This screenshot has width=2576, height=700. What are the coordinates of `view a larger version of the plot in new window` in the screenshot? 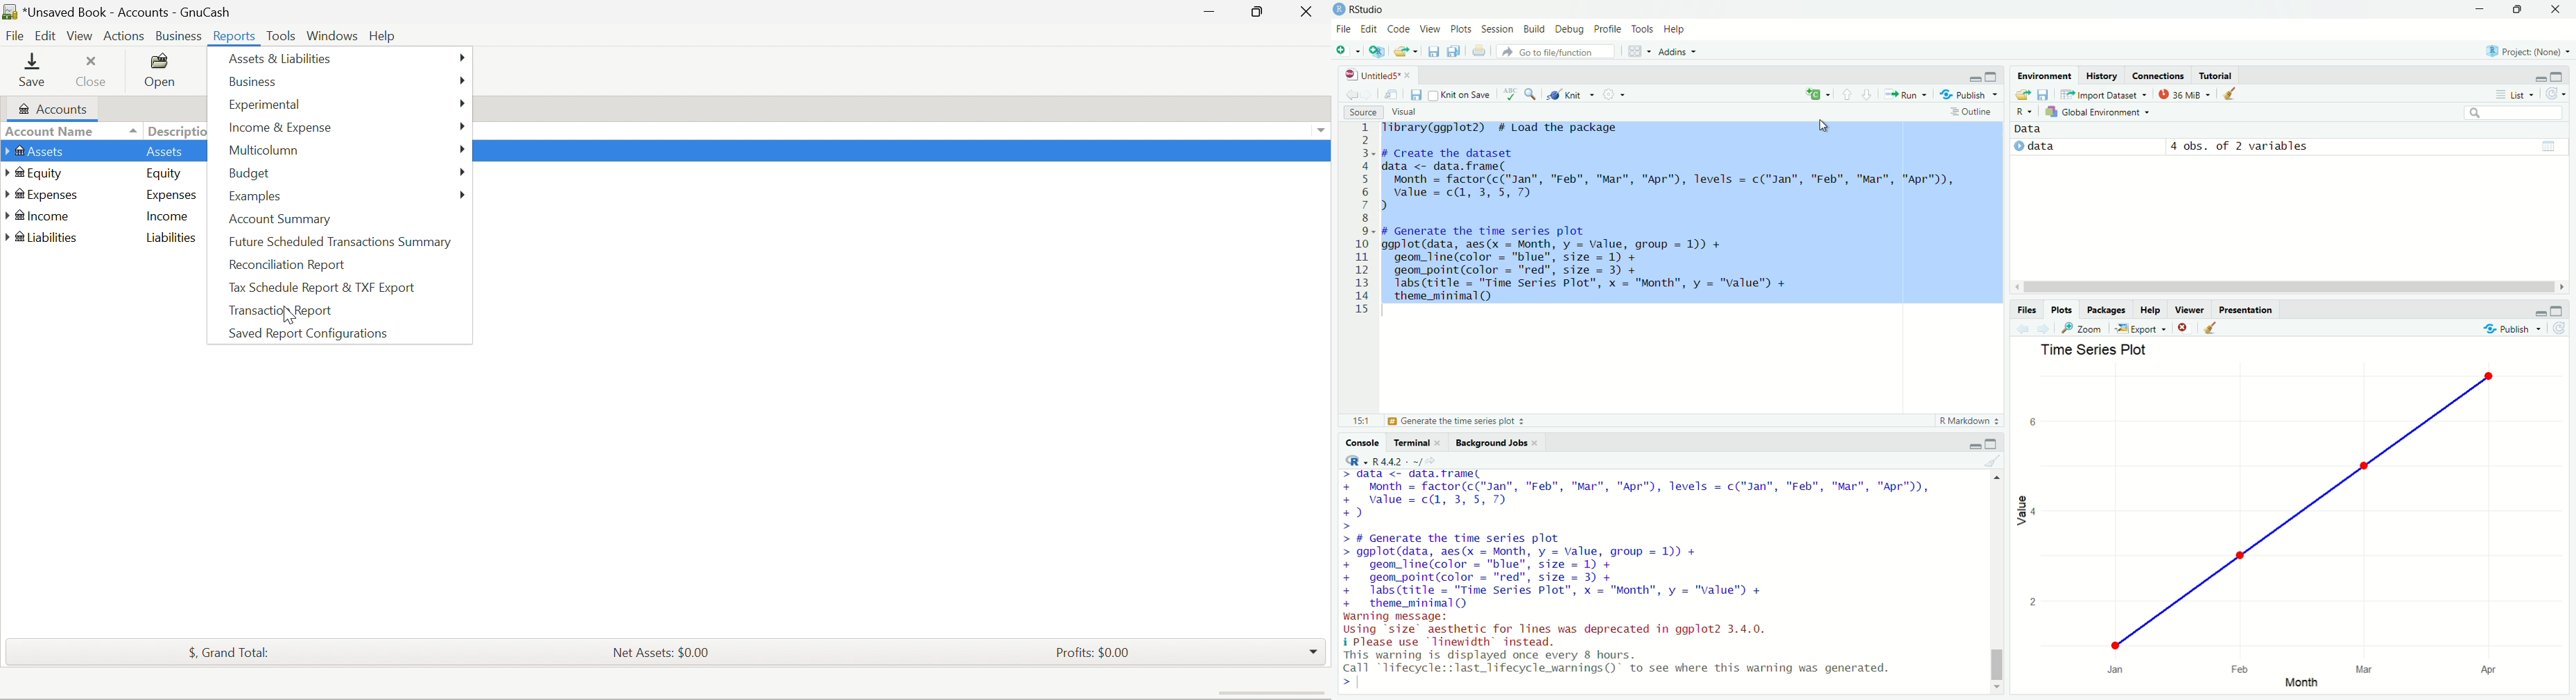 It's located at (2084, 328).